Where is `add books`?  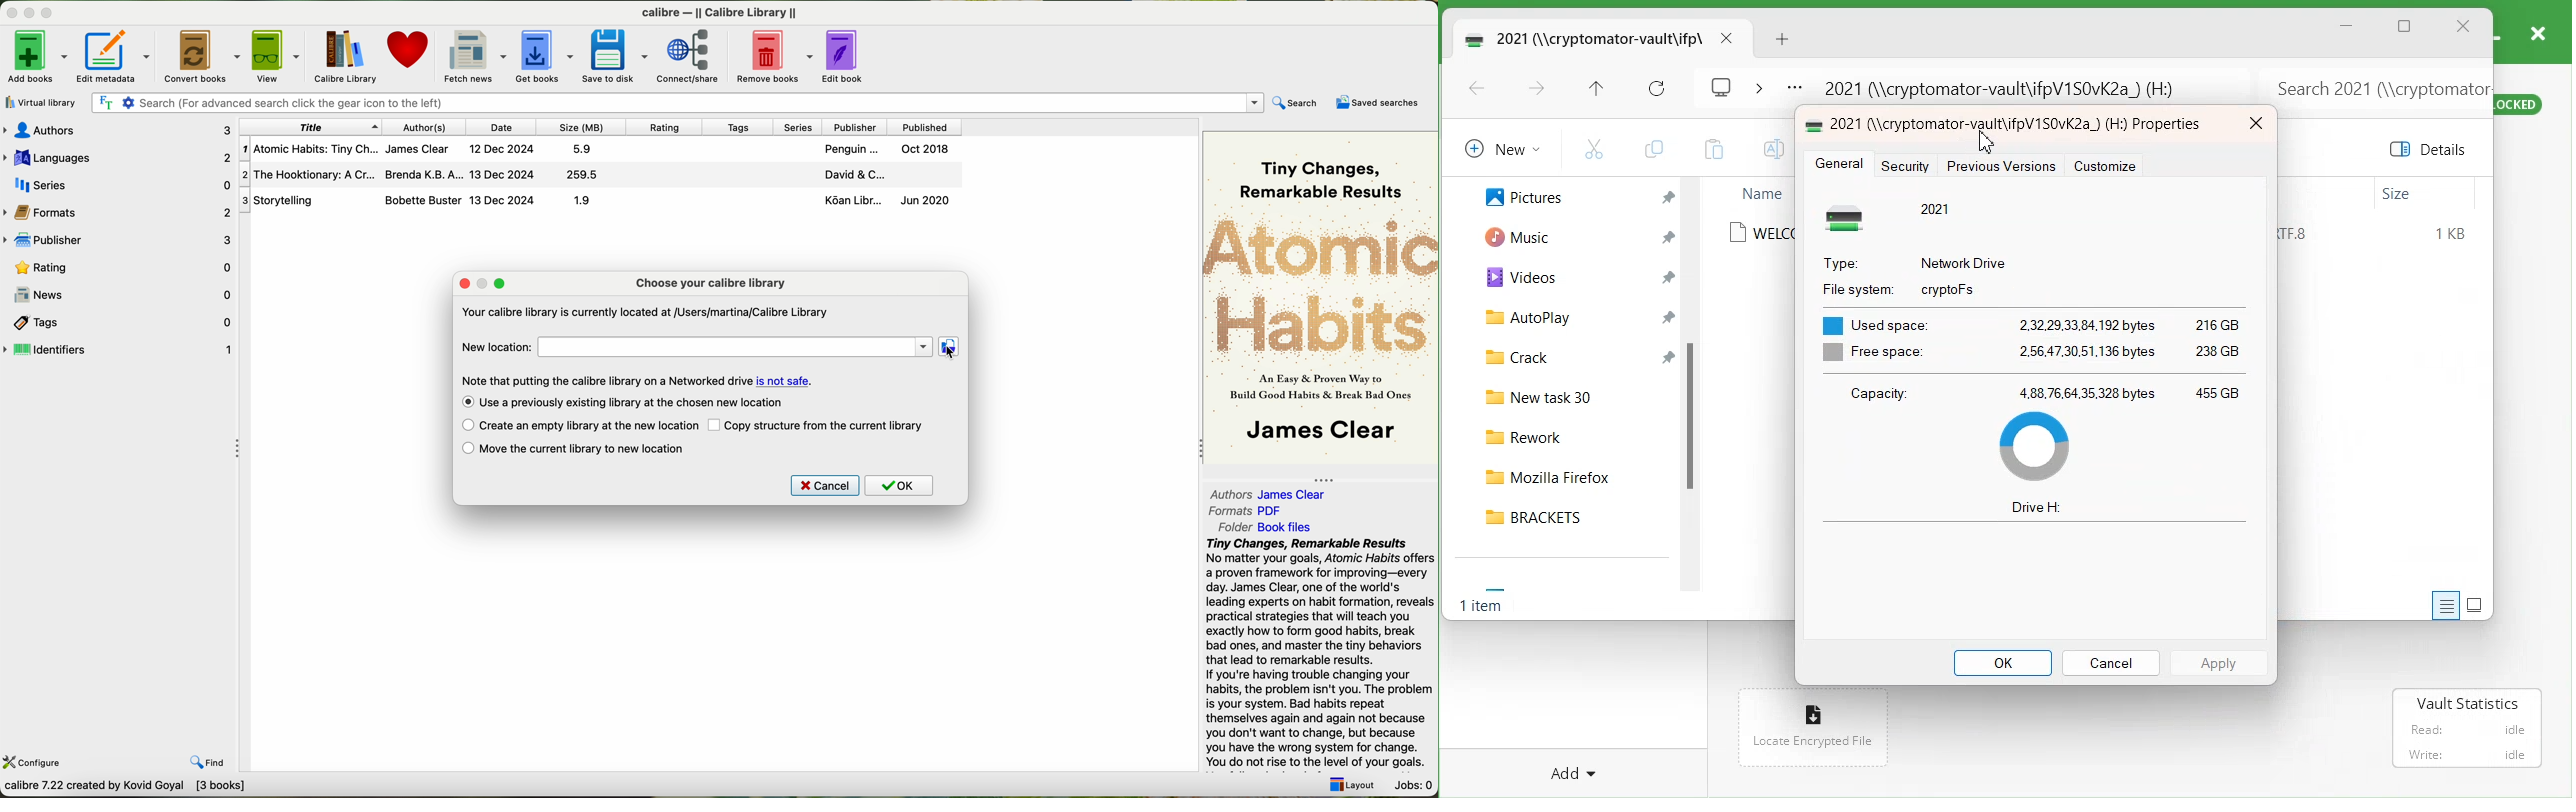
add books is located at coordinates (35, 55).